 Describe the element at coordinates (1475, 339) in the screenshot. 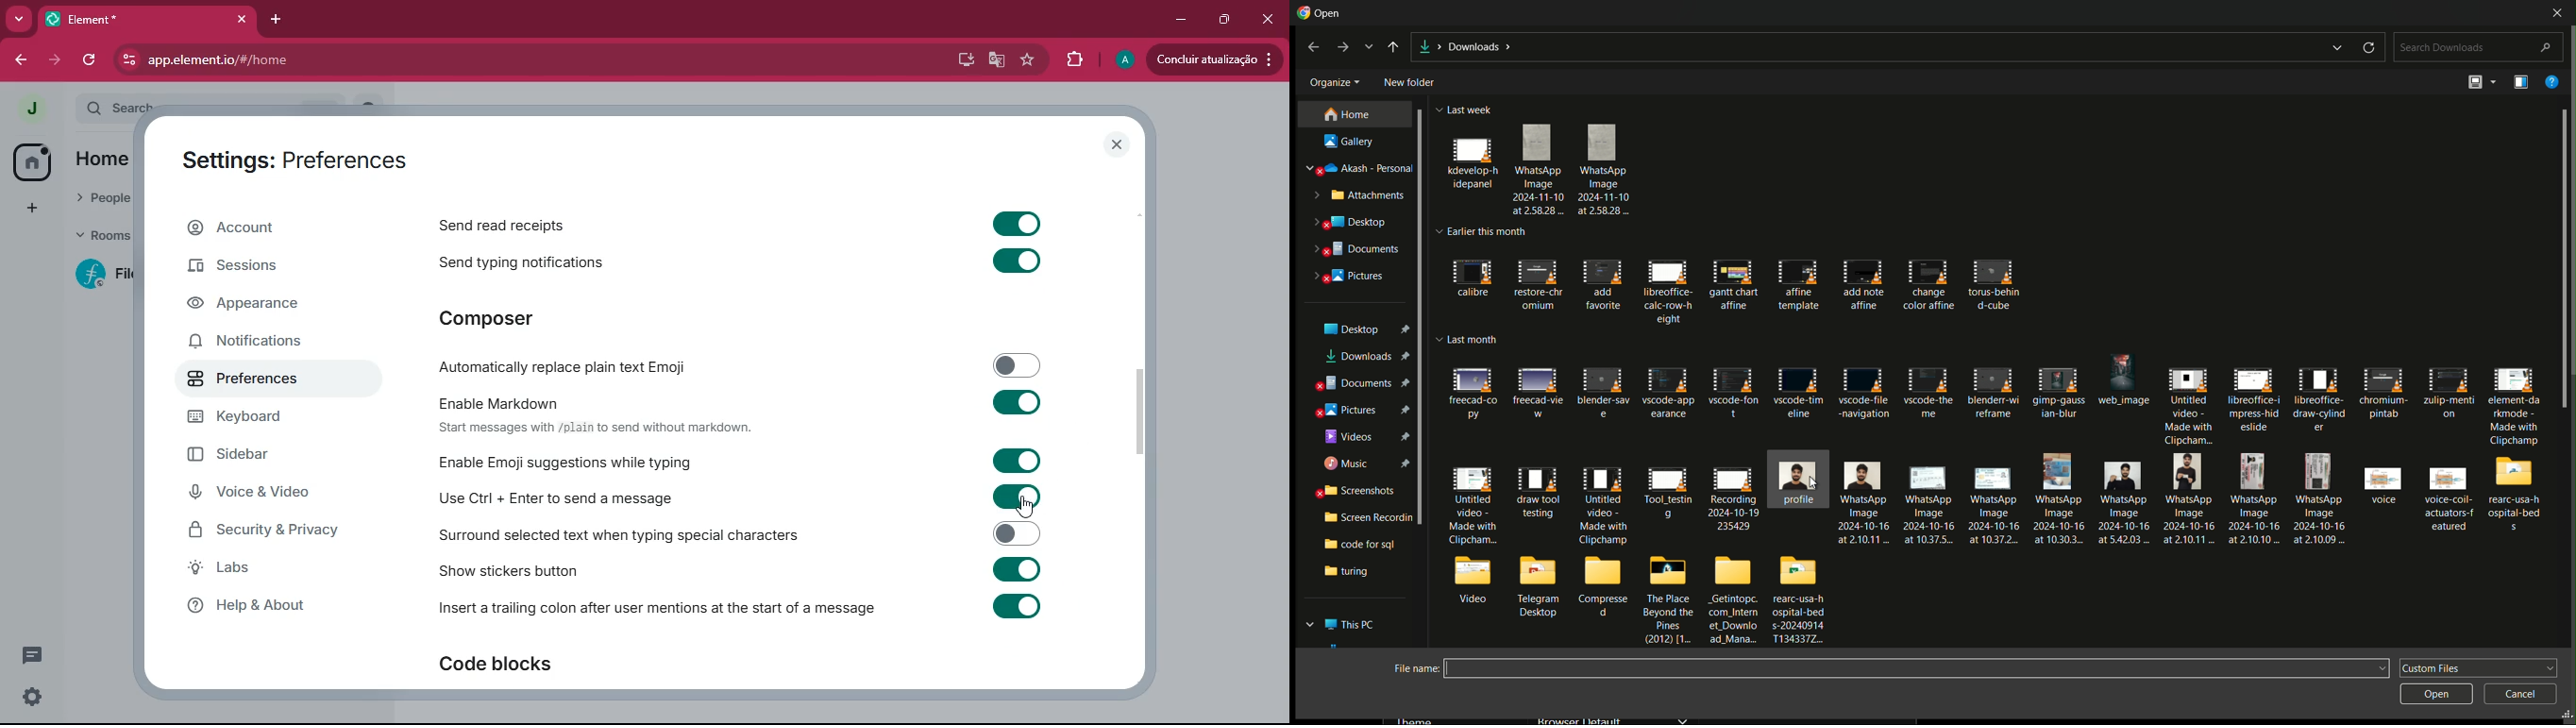

I see `last month` at that location.